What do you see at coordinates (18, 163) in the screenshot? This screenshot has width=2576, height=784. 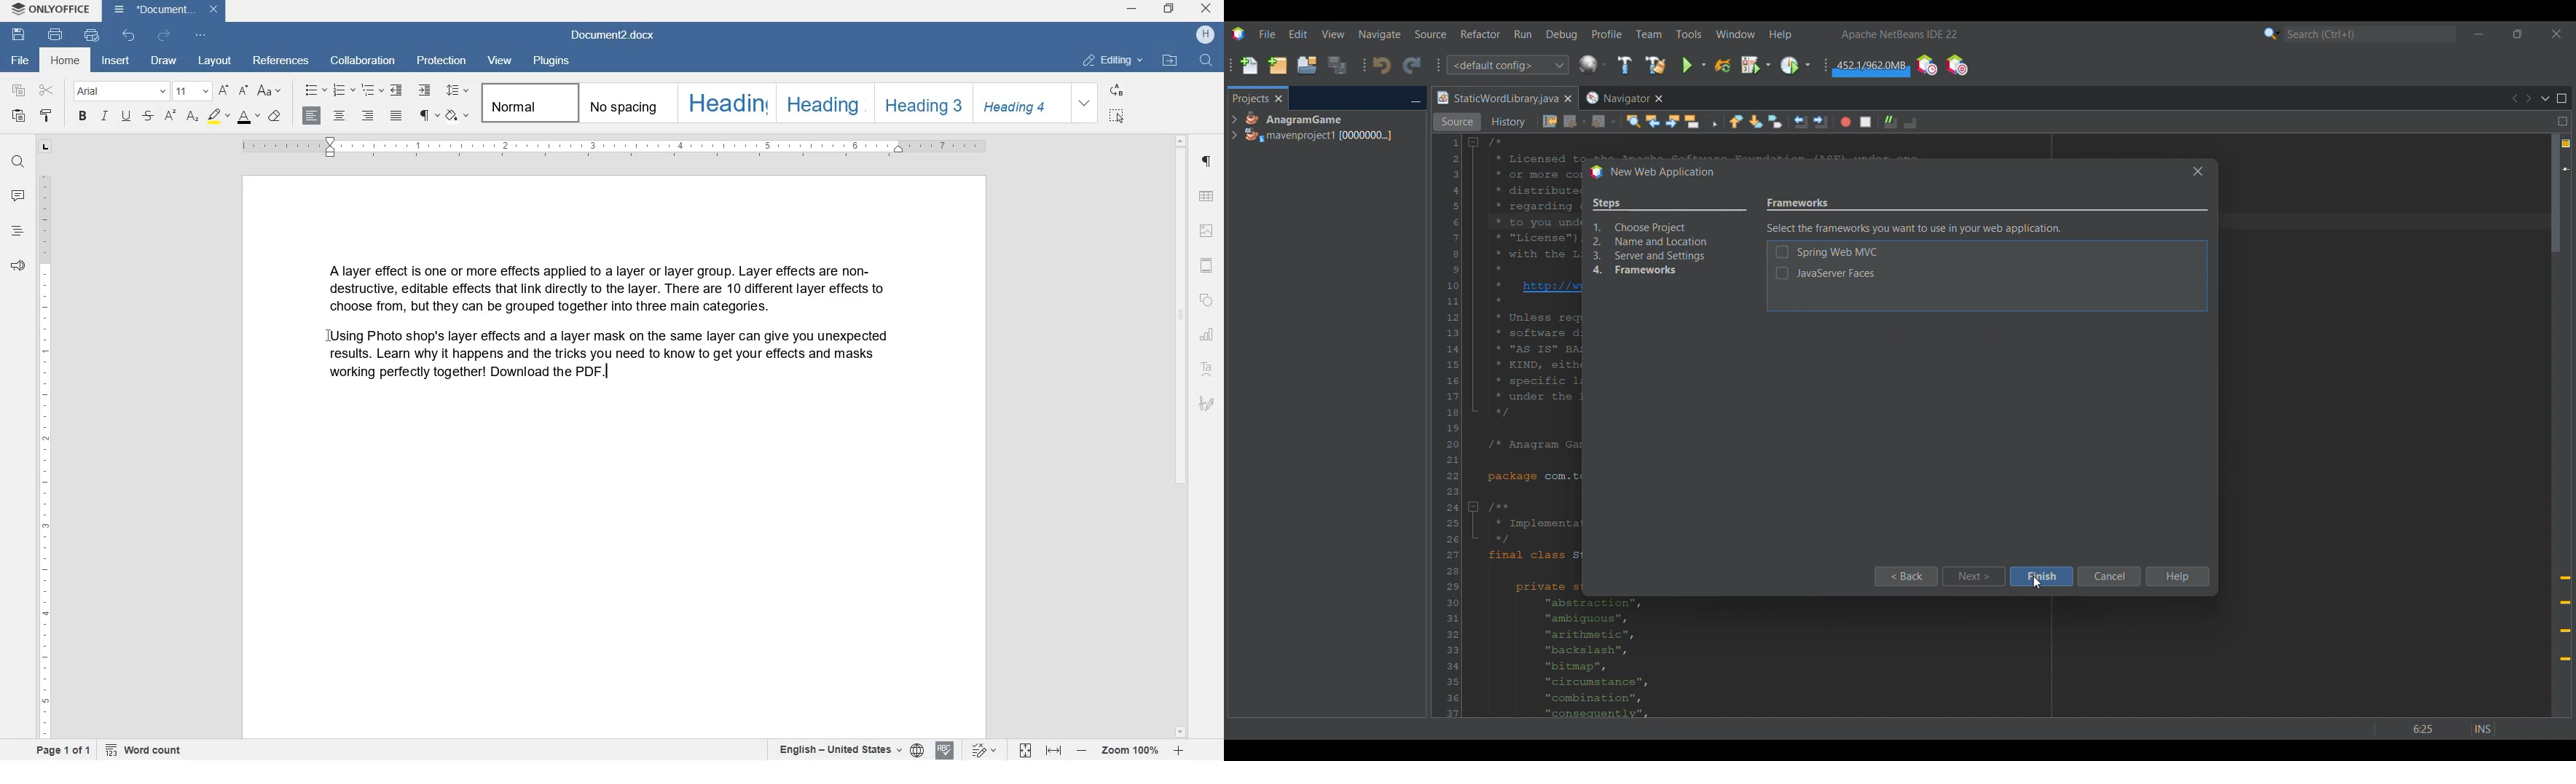 I see `FIND` at bounding box center [18, 163].